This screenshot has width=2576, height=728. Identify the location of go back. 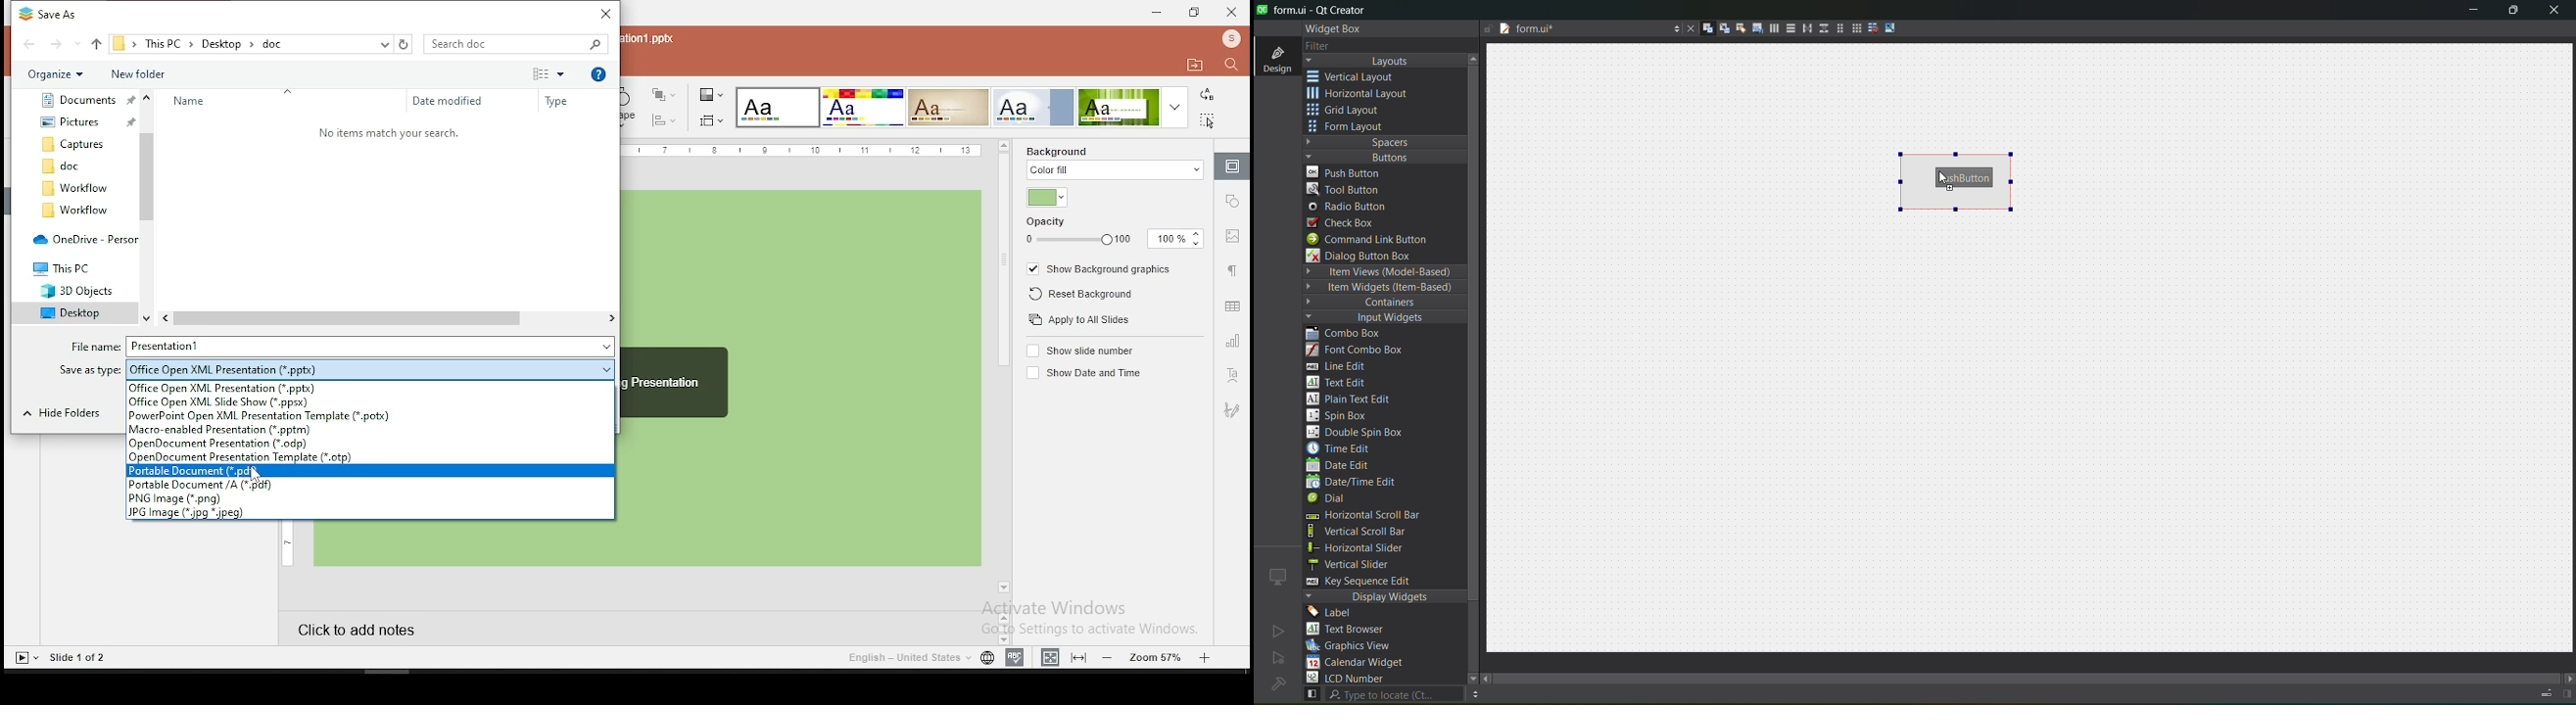
(29, 43).